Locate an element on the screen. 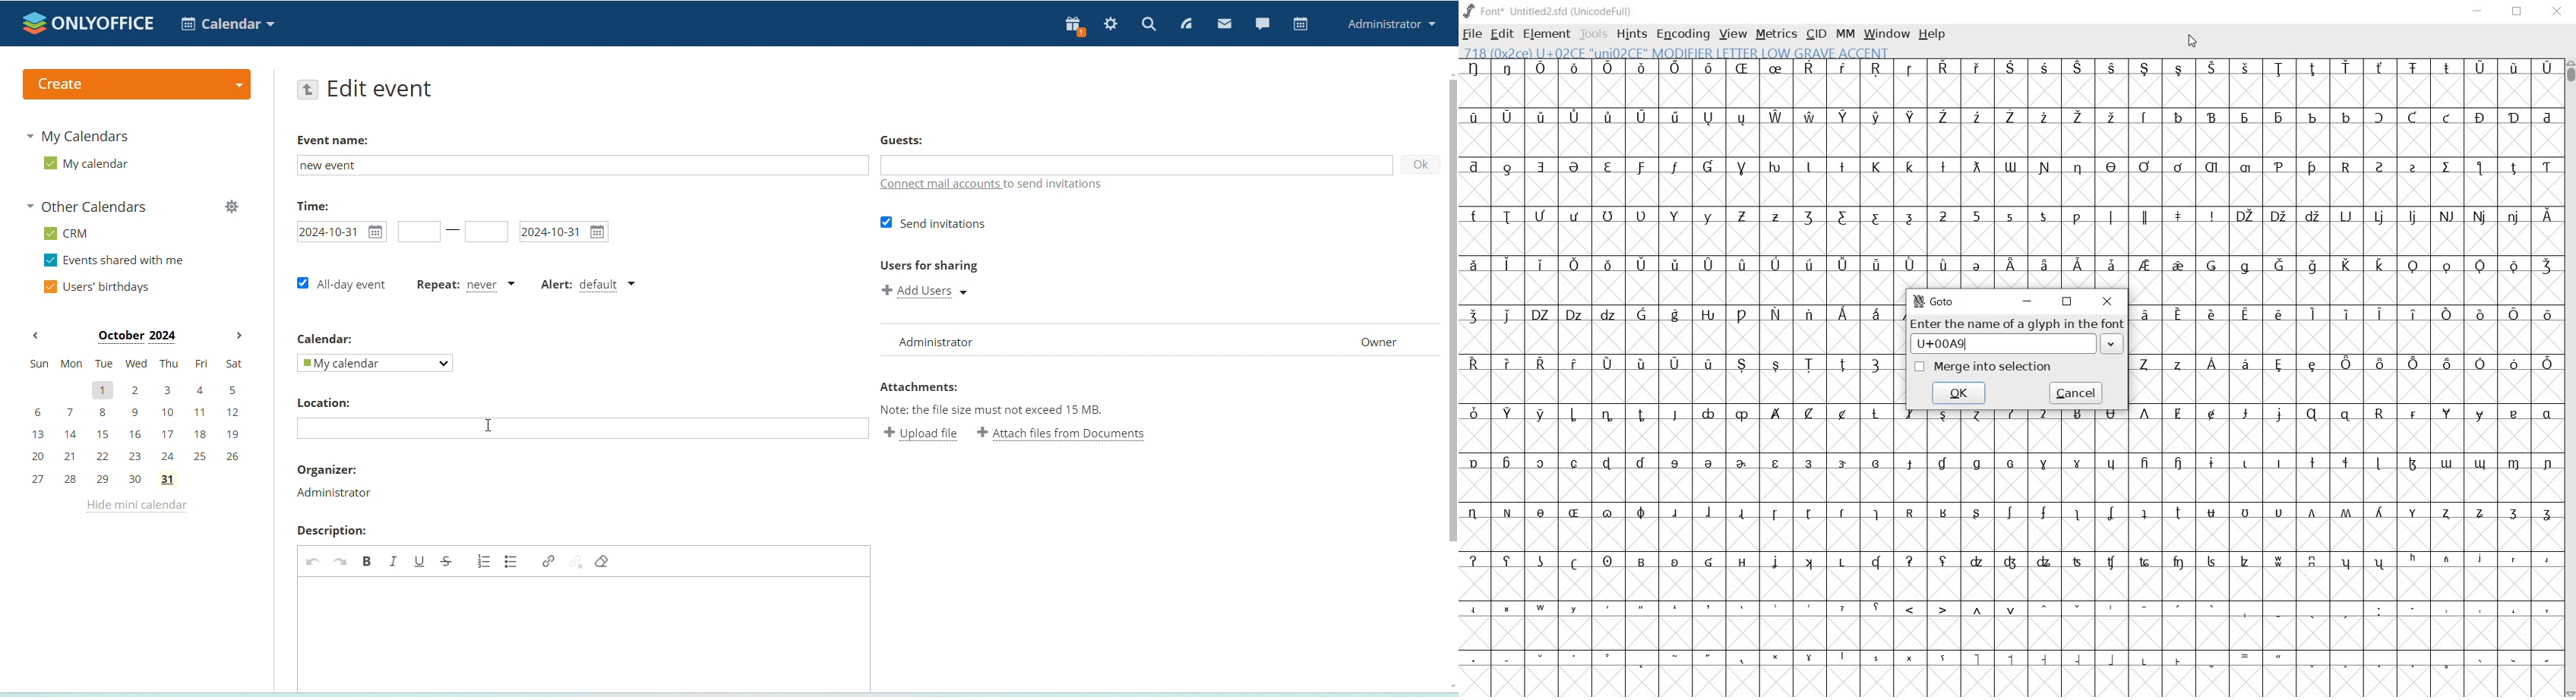 The width and height of the screenshot is (2576, 700). hide mini calendar is located at coordinates (135, 508).